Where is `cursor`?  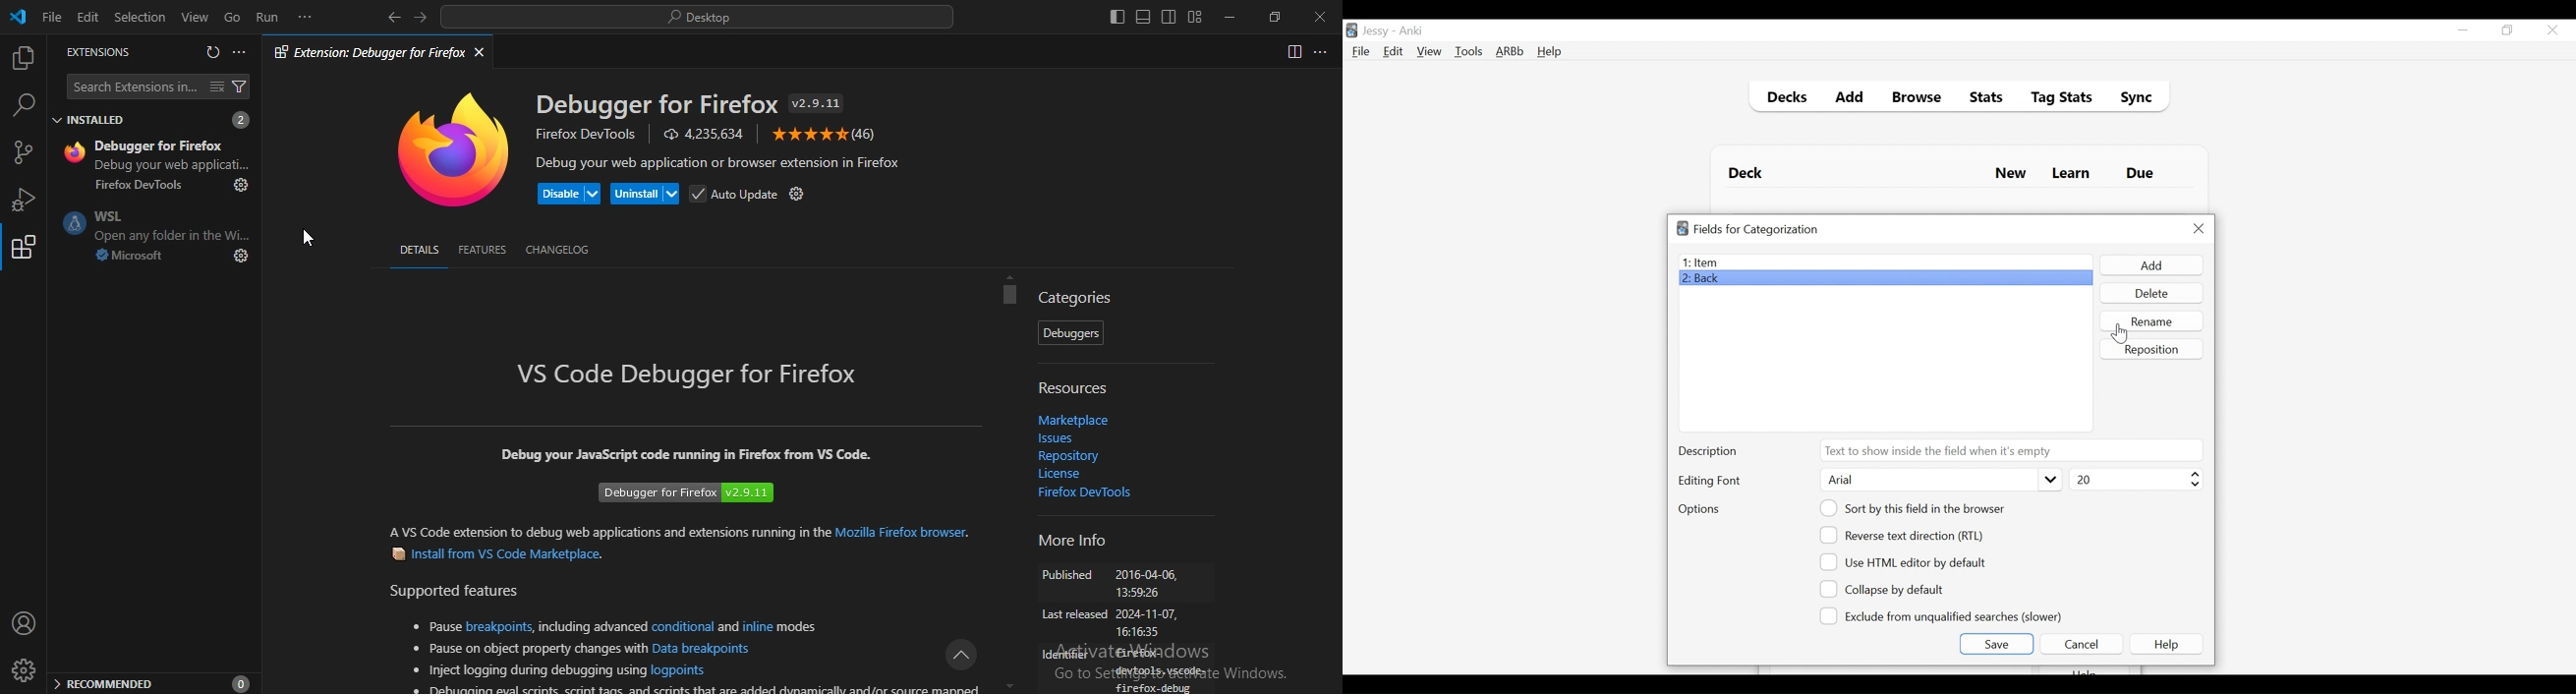
cursor is located at coordinates (313, 243).